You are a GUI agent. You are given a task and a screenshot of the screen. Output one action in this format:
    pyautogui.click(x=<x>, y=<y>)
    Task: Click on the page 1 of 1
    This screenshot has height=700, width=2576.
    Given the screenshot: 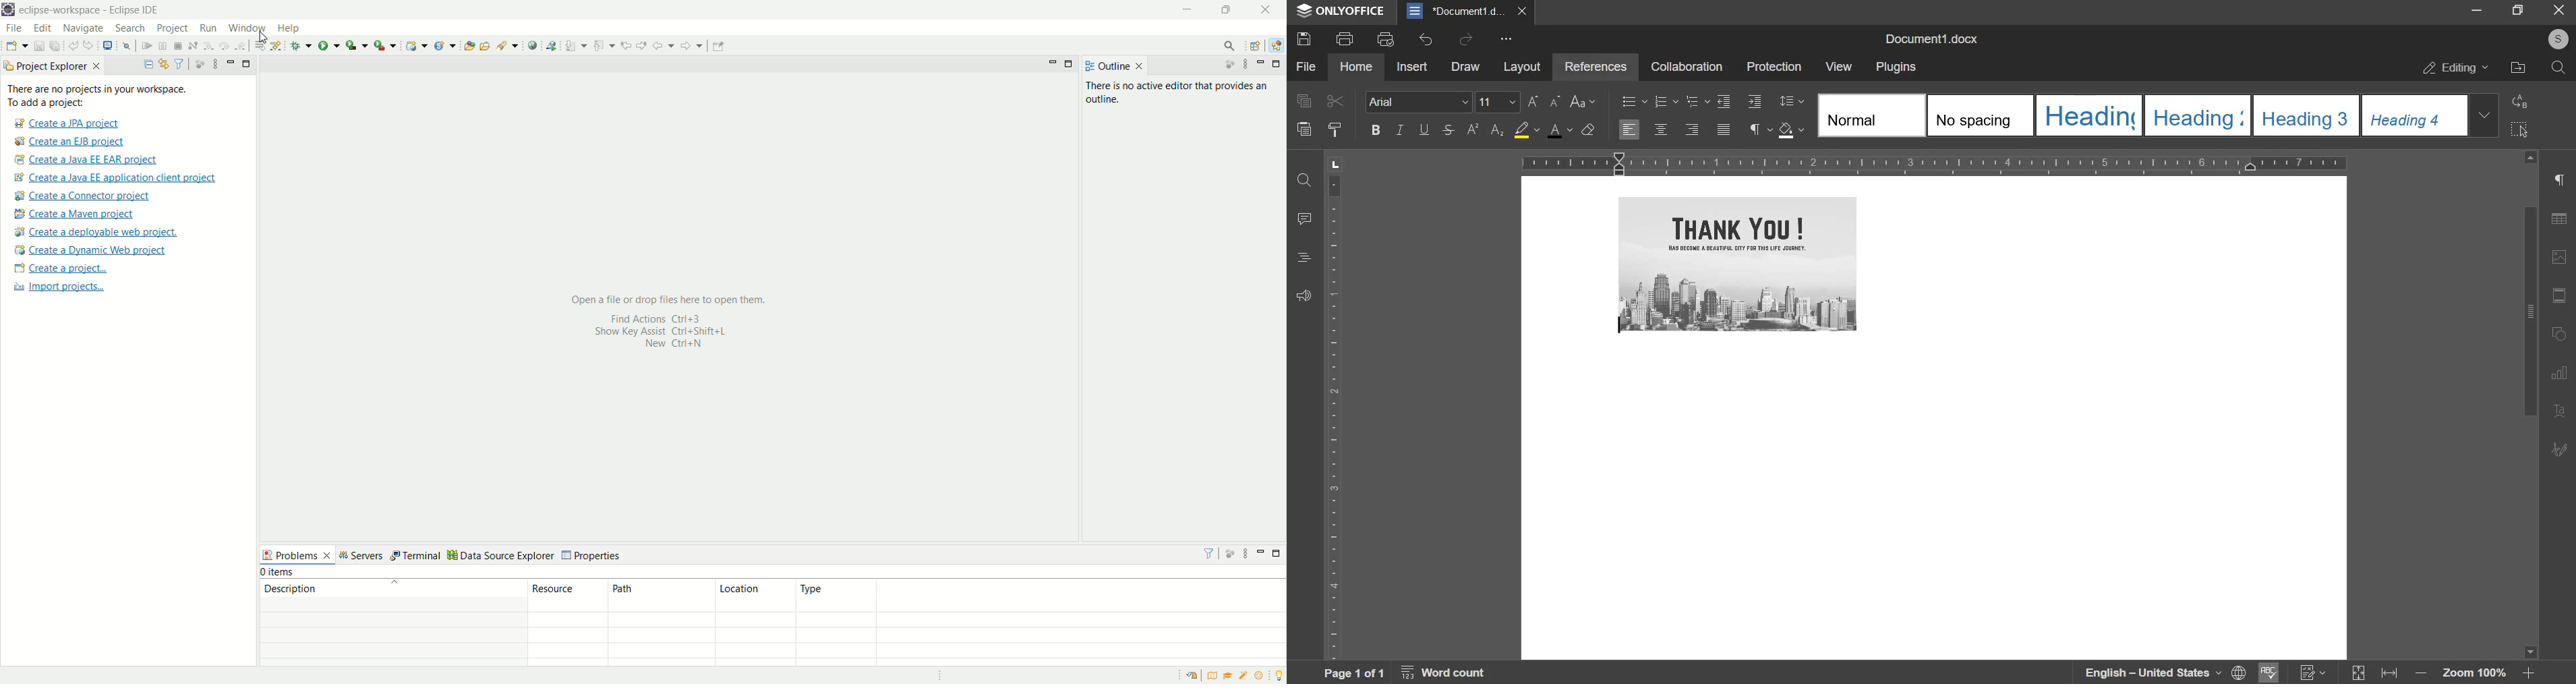 What is the action you would take?
    pyautogui.click(x=1351, y=673)
    